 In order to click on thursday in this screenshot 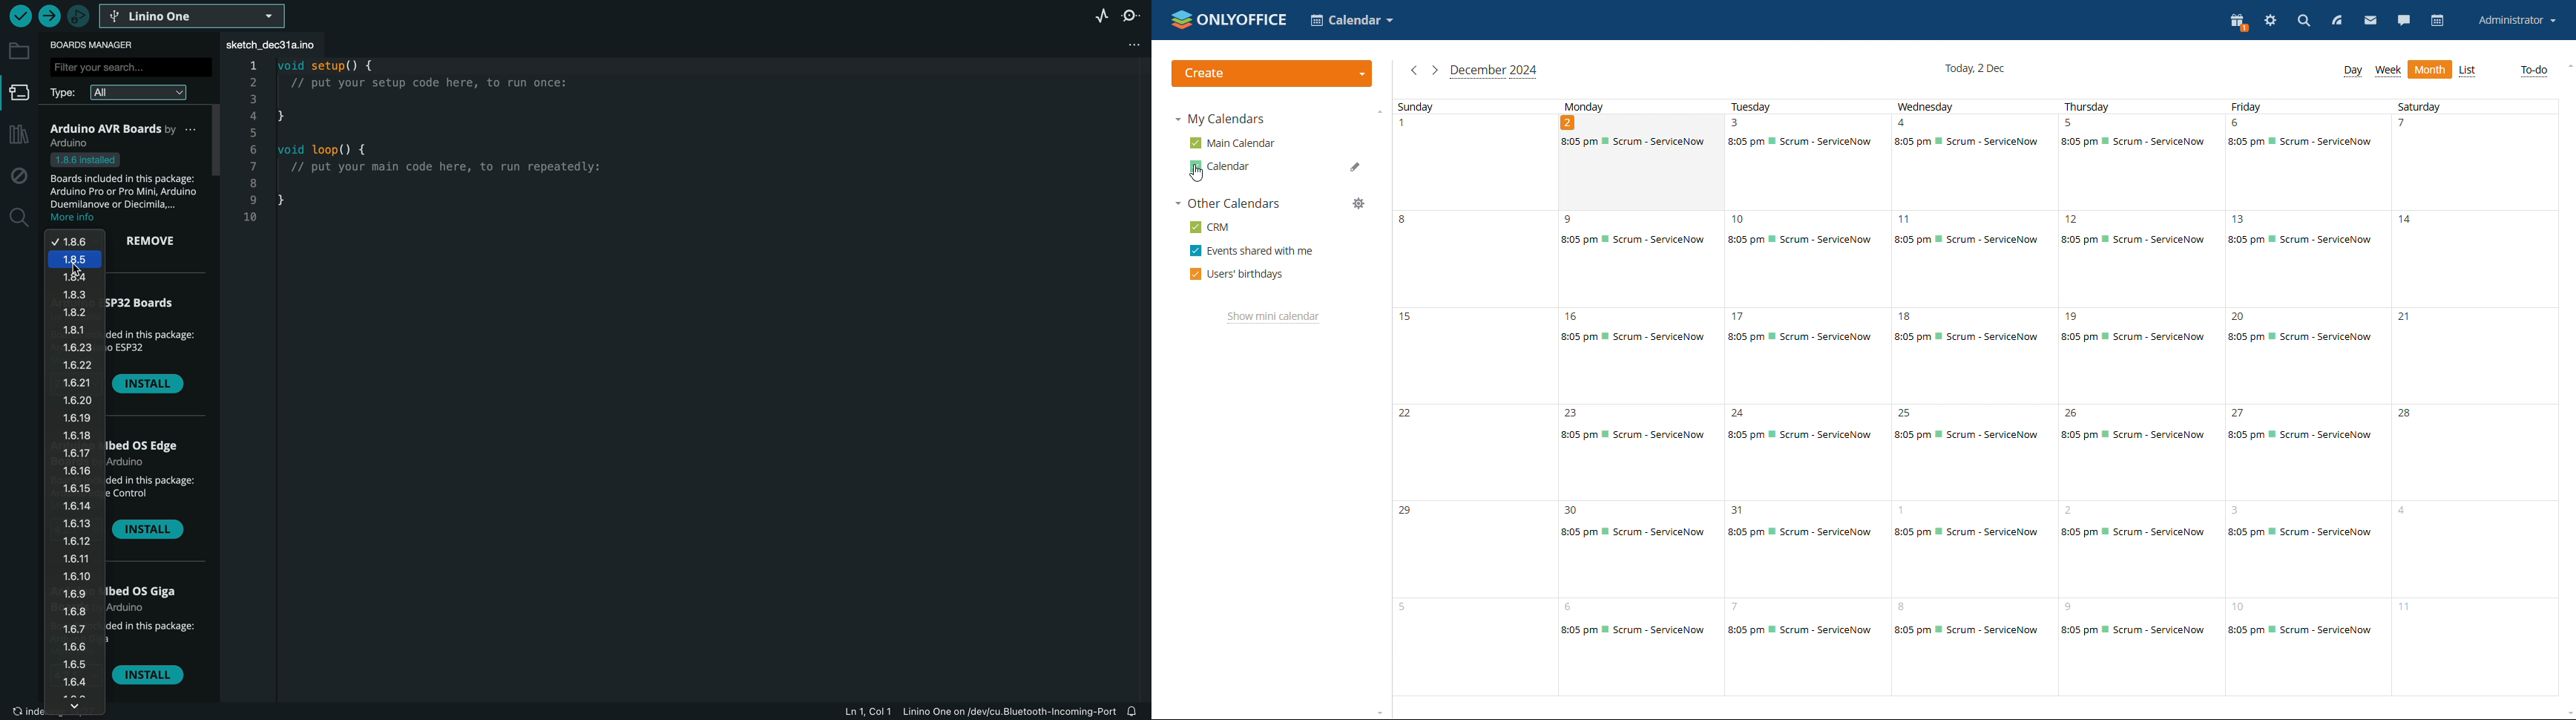, I will do `click(2143, 397)`.